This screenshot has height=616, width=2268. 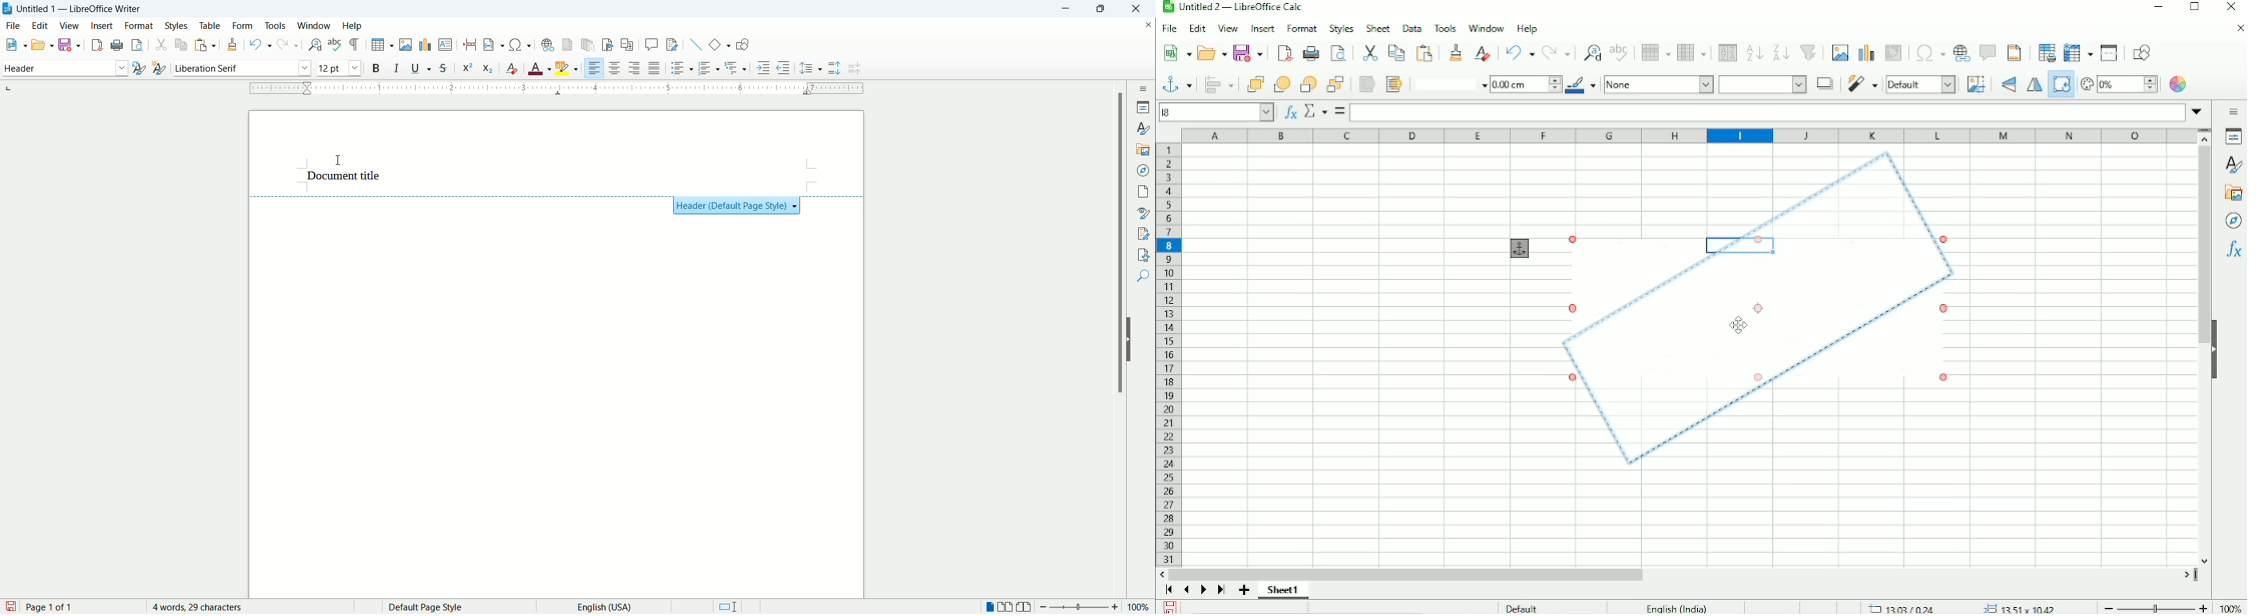 I want to click on superscript, so click(x=468, y=69).